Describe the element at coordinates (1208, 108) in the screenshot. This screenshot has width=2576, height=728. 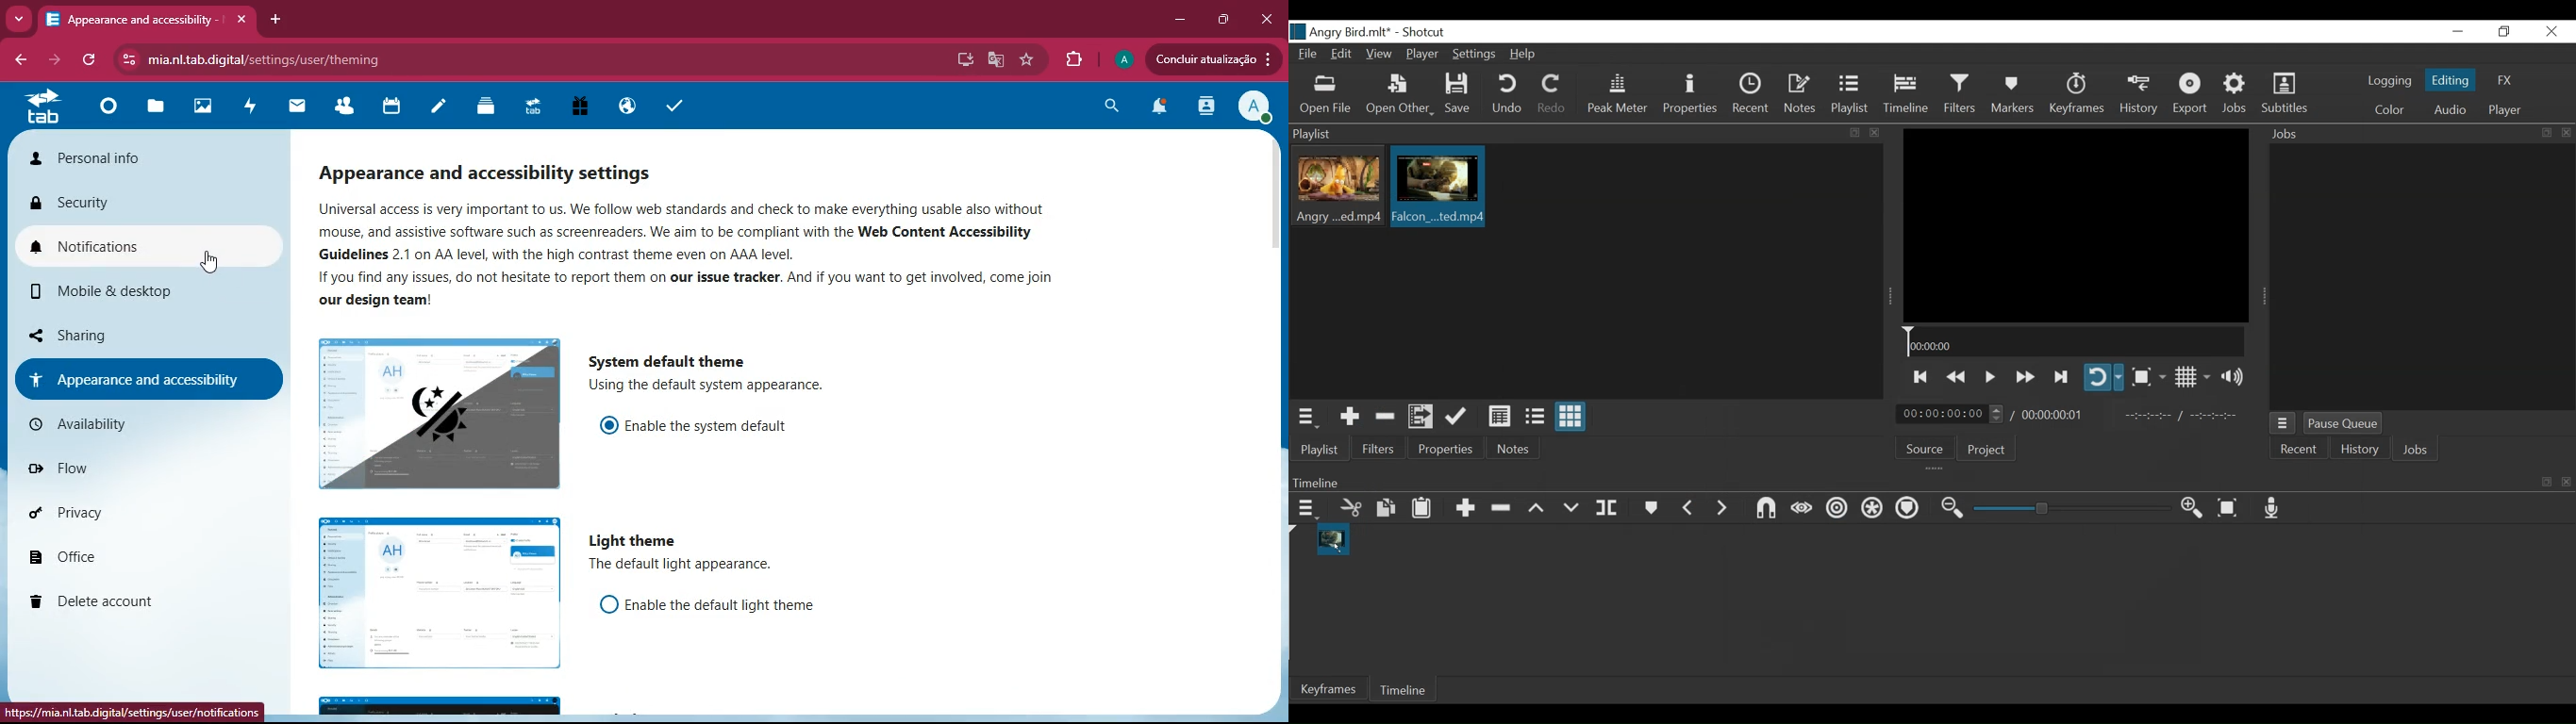
I see `activity` at that location.